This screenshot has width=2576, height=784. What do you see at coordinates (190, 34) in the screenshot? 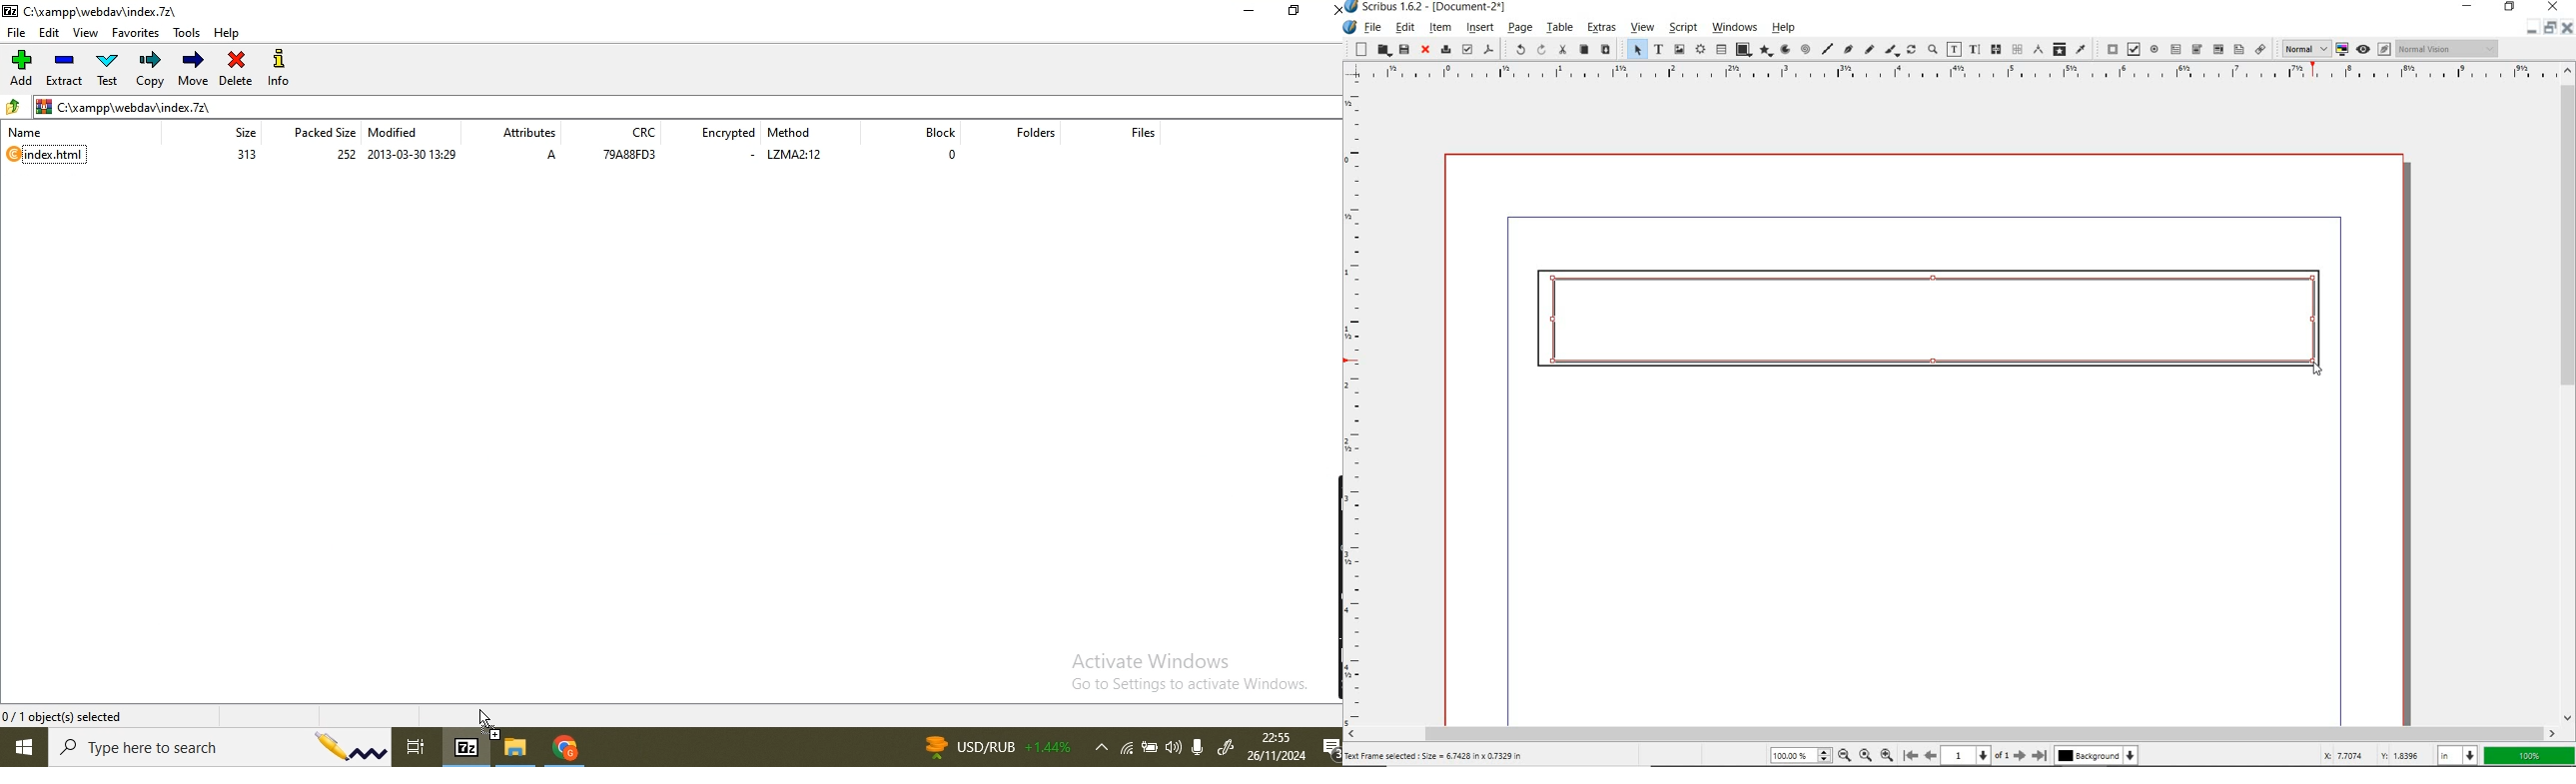
I see `tools` at bounding box center [190, 34].